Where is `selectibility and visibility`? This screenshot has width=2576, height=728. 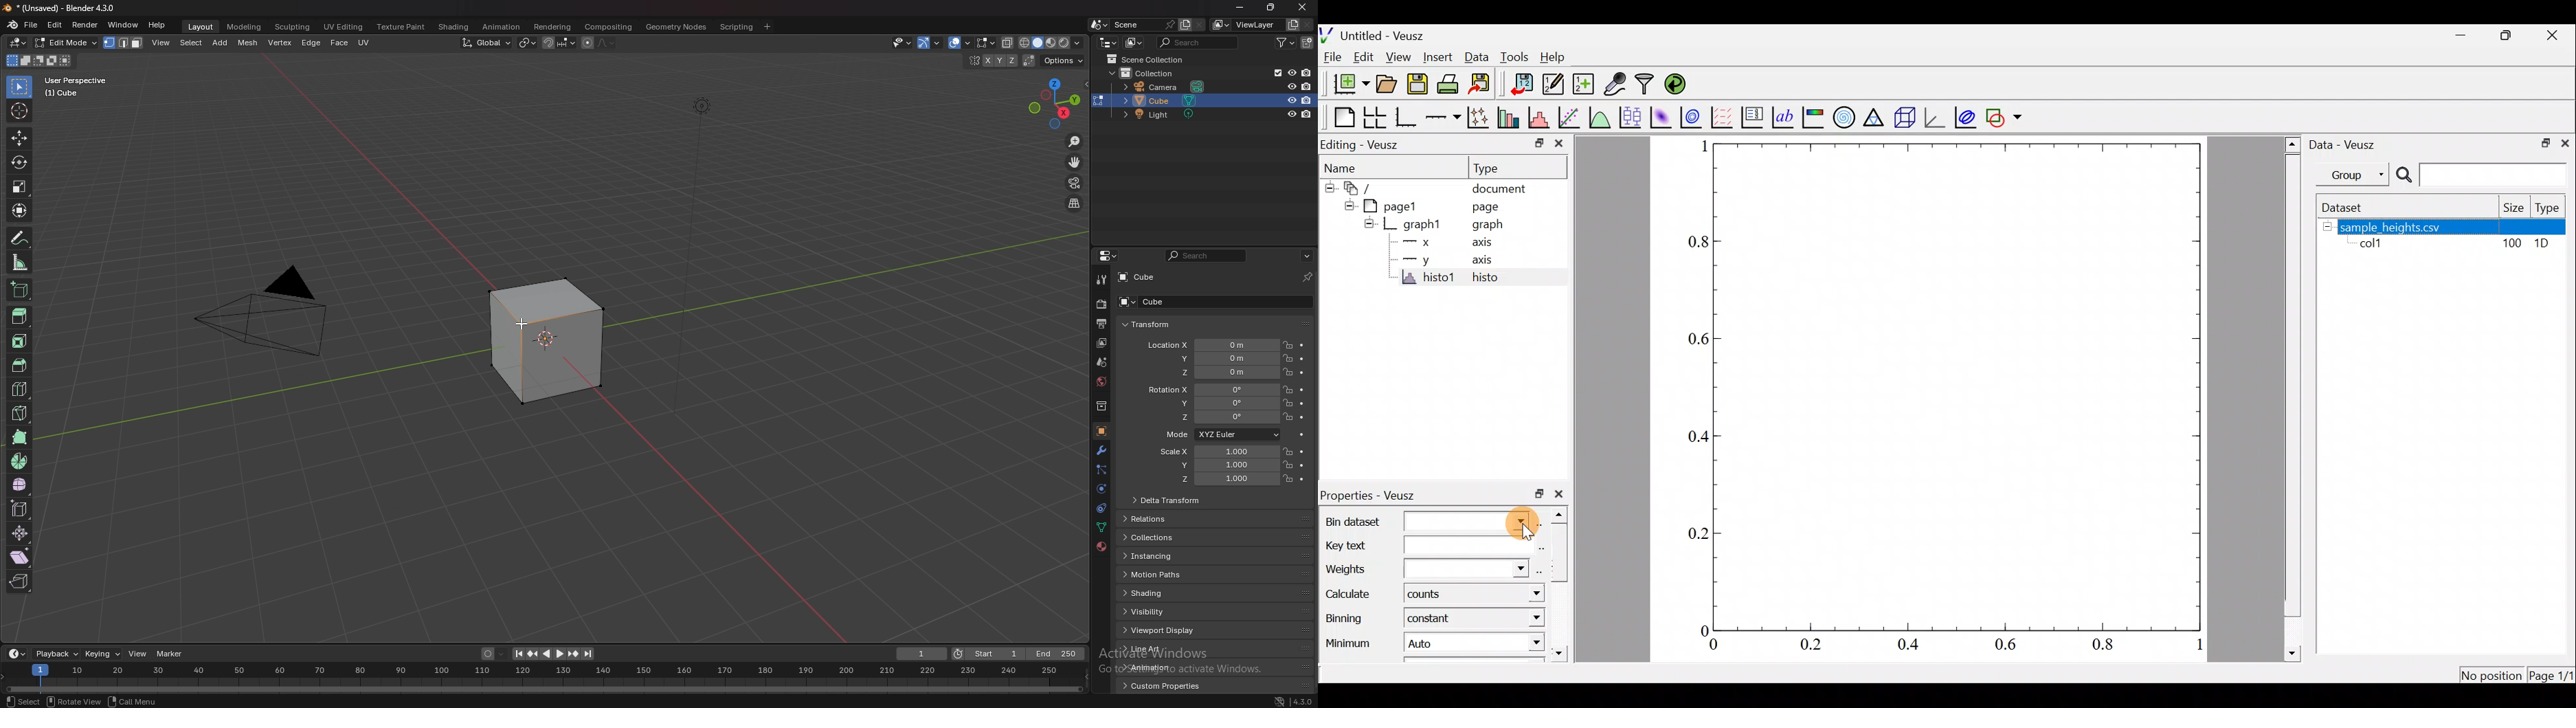 selectibility and visibility is located at coordinates (925, 43).